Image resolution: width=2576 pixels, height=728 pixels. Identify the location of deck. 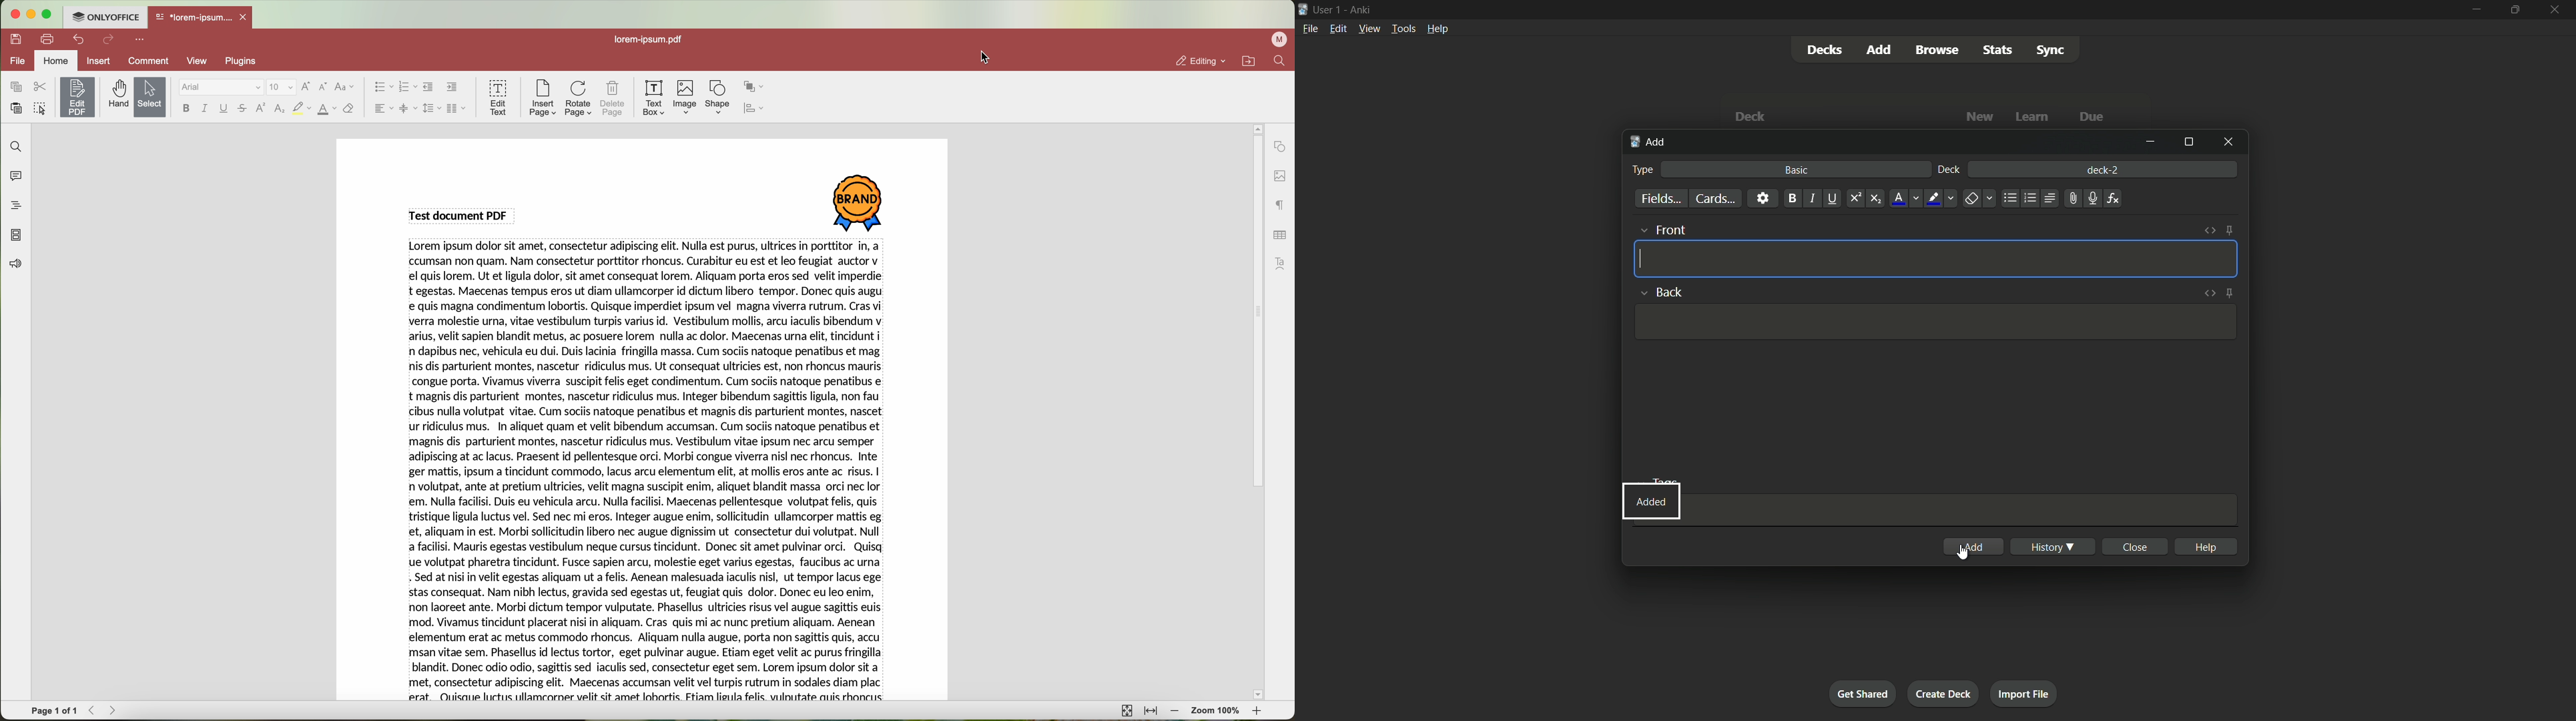
(1753, 116).